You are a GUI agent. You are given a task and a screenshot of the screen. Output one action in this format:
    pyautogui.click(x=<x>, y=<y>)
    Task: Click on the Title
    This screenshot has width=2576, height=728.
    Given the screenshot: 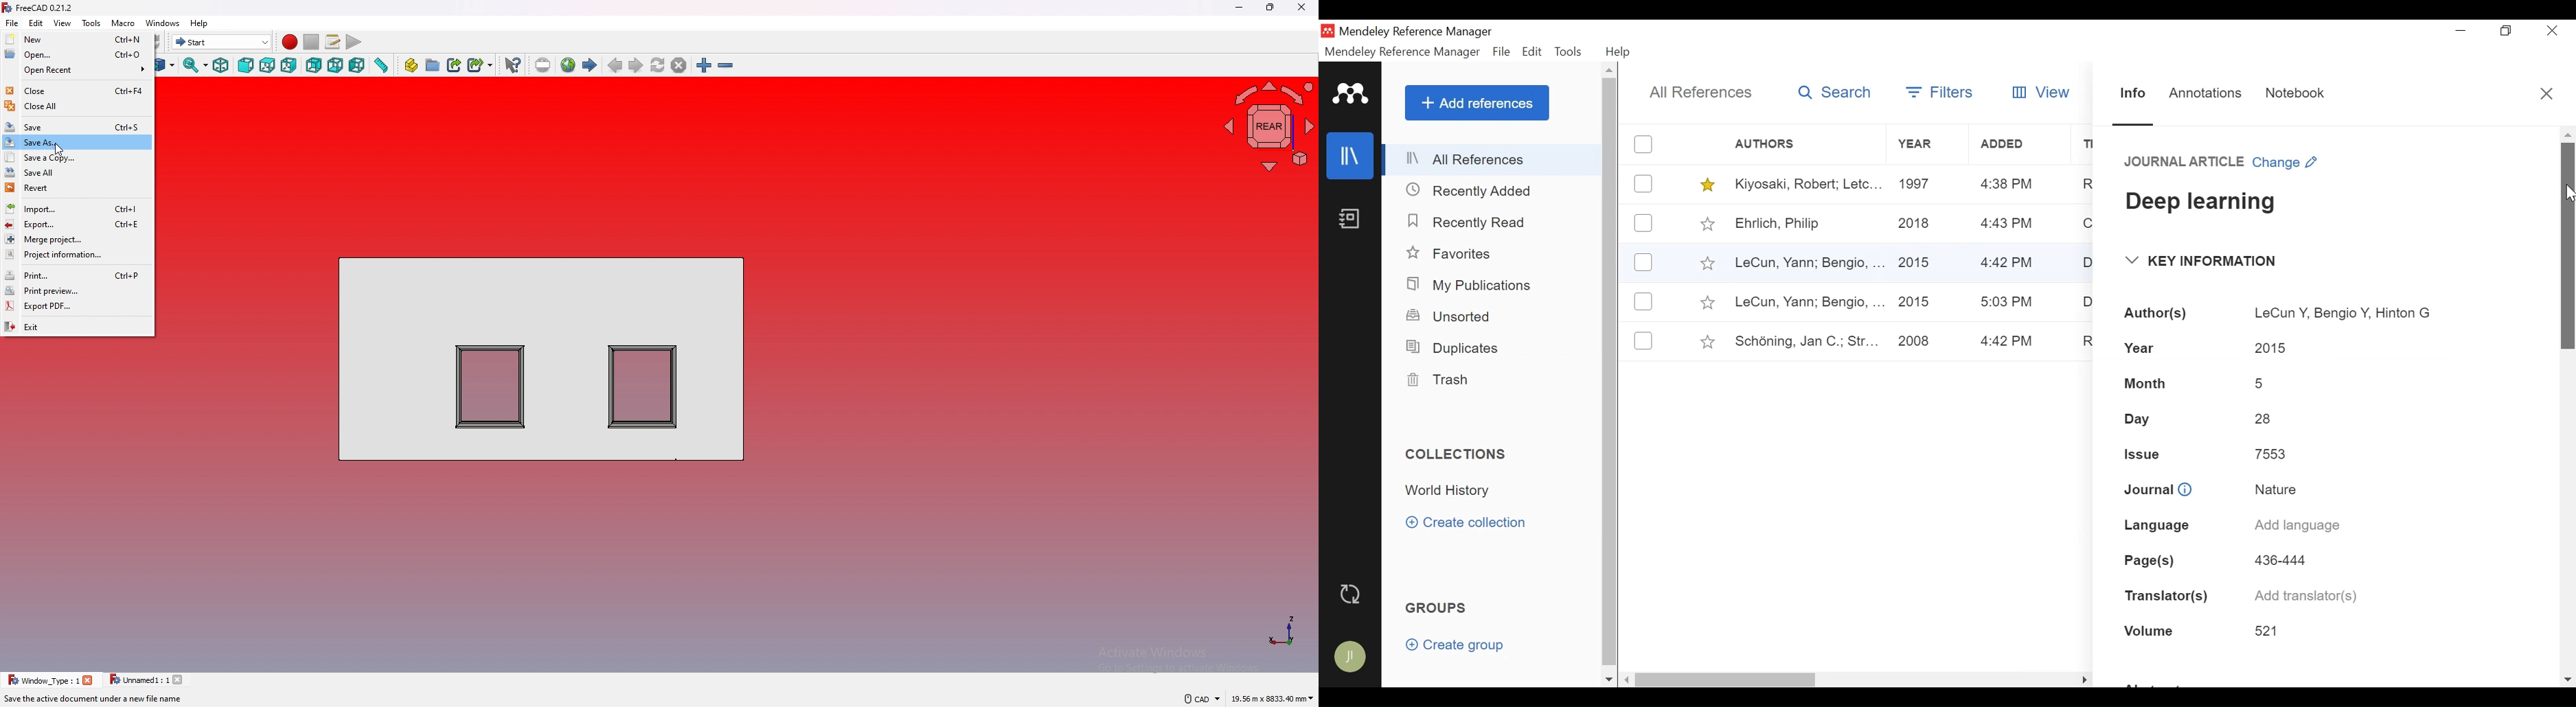 What is the action you would take?
    pyautogui.click(x=2205, y=206)
    